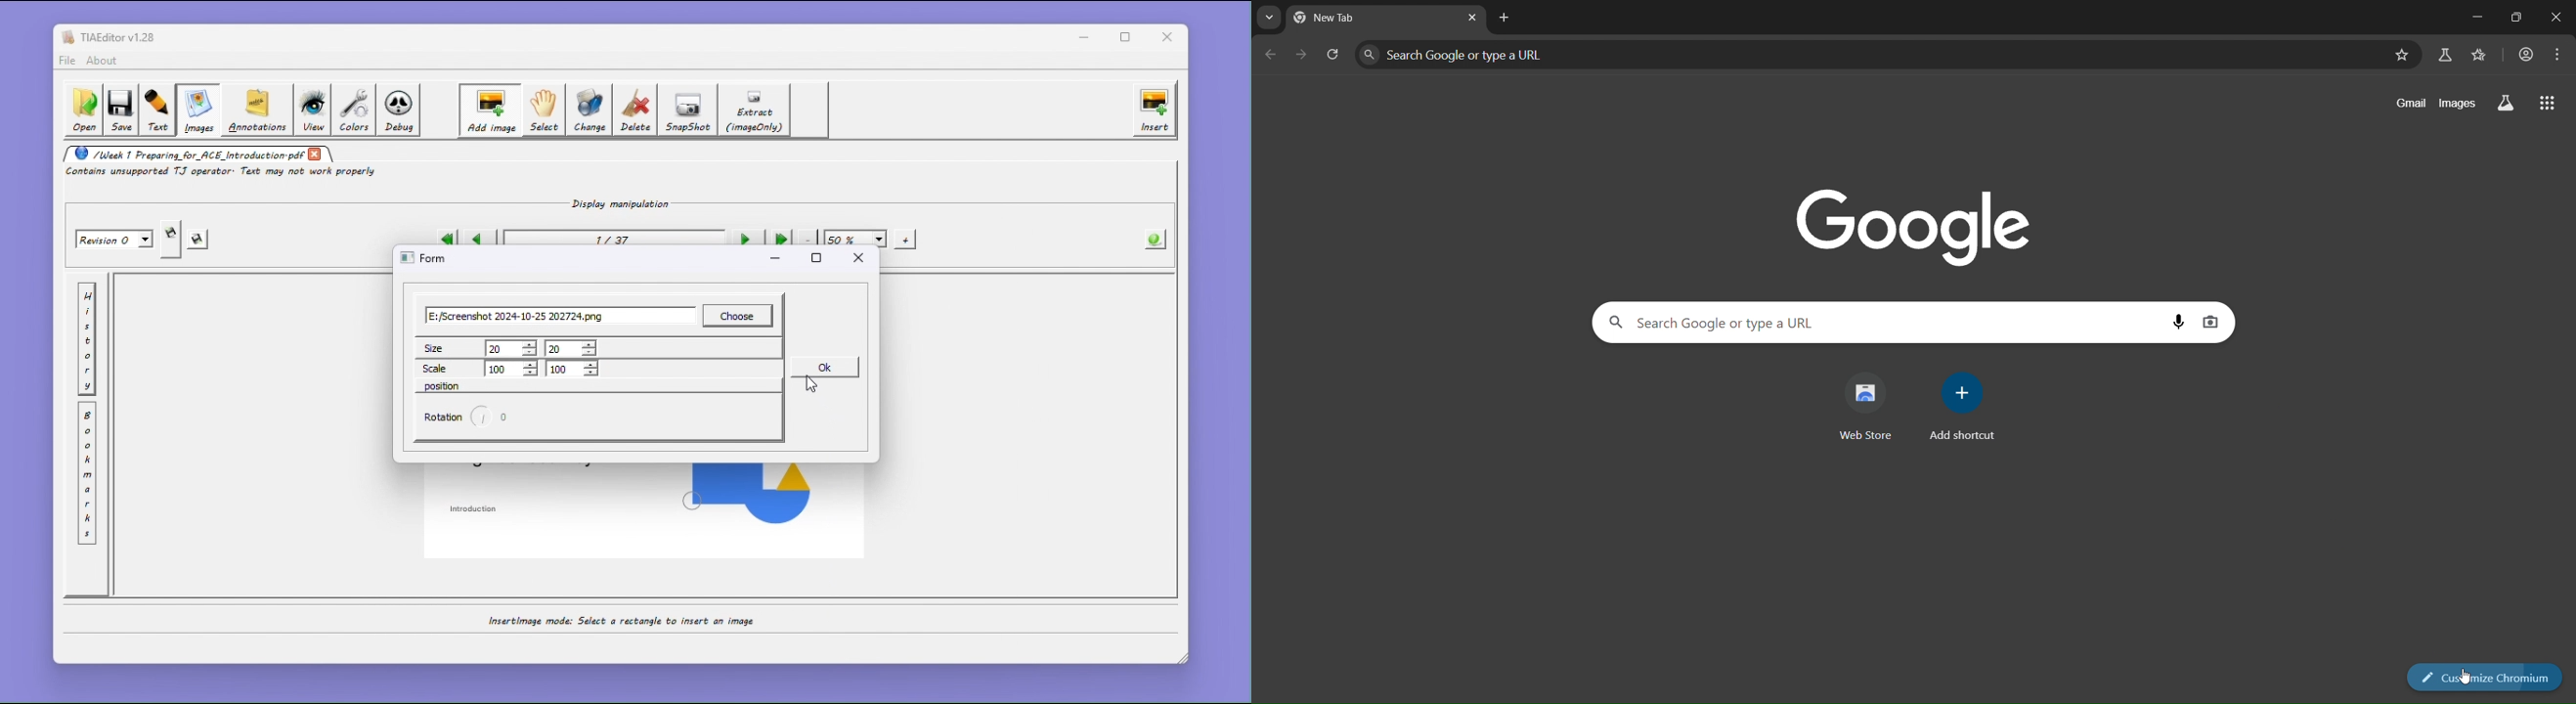 This screenshot has width=2576, height=728. Describe the element at coordinates (2513, 16) in the screenshot. I see `maximize` at that location.